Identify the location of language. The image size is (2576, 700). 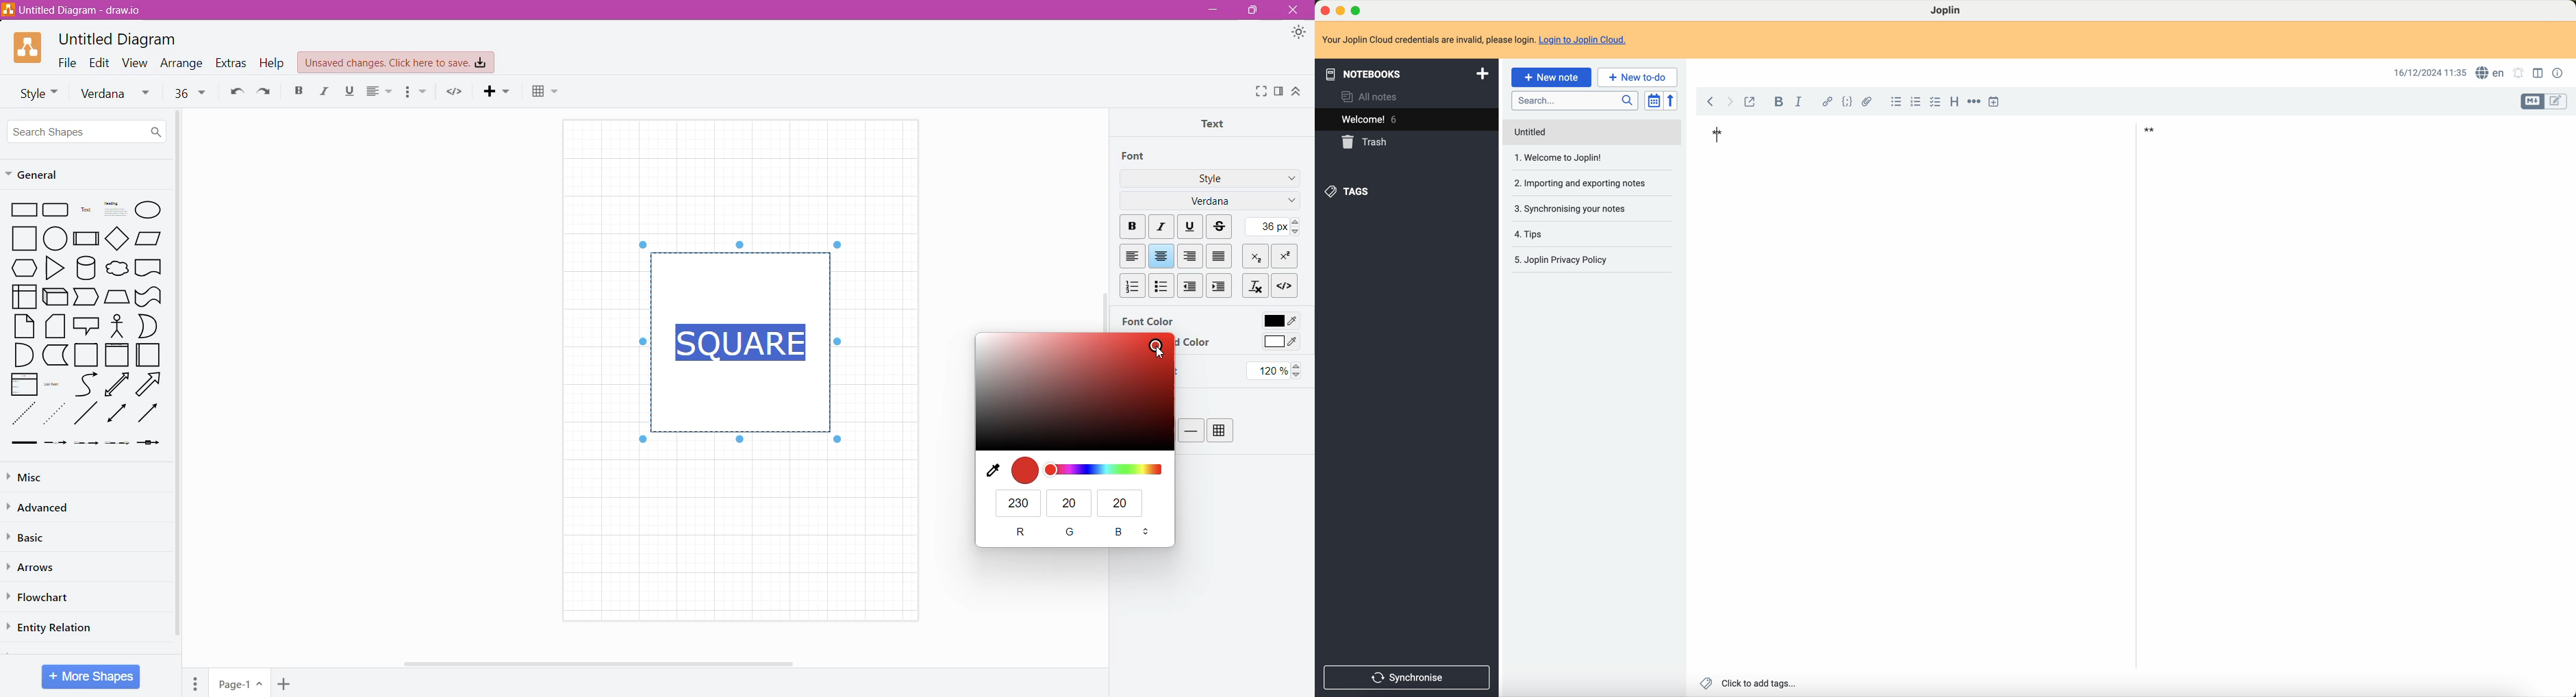
(2491, 73).